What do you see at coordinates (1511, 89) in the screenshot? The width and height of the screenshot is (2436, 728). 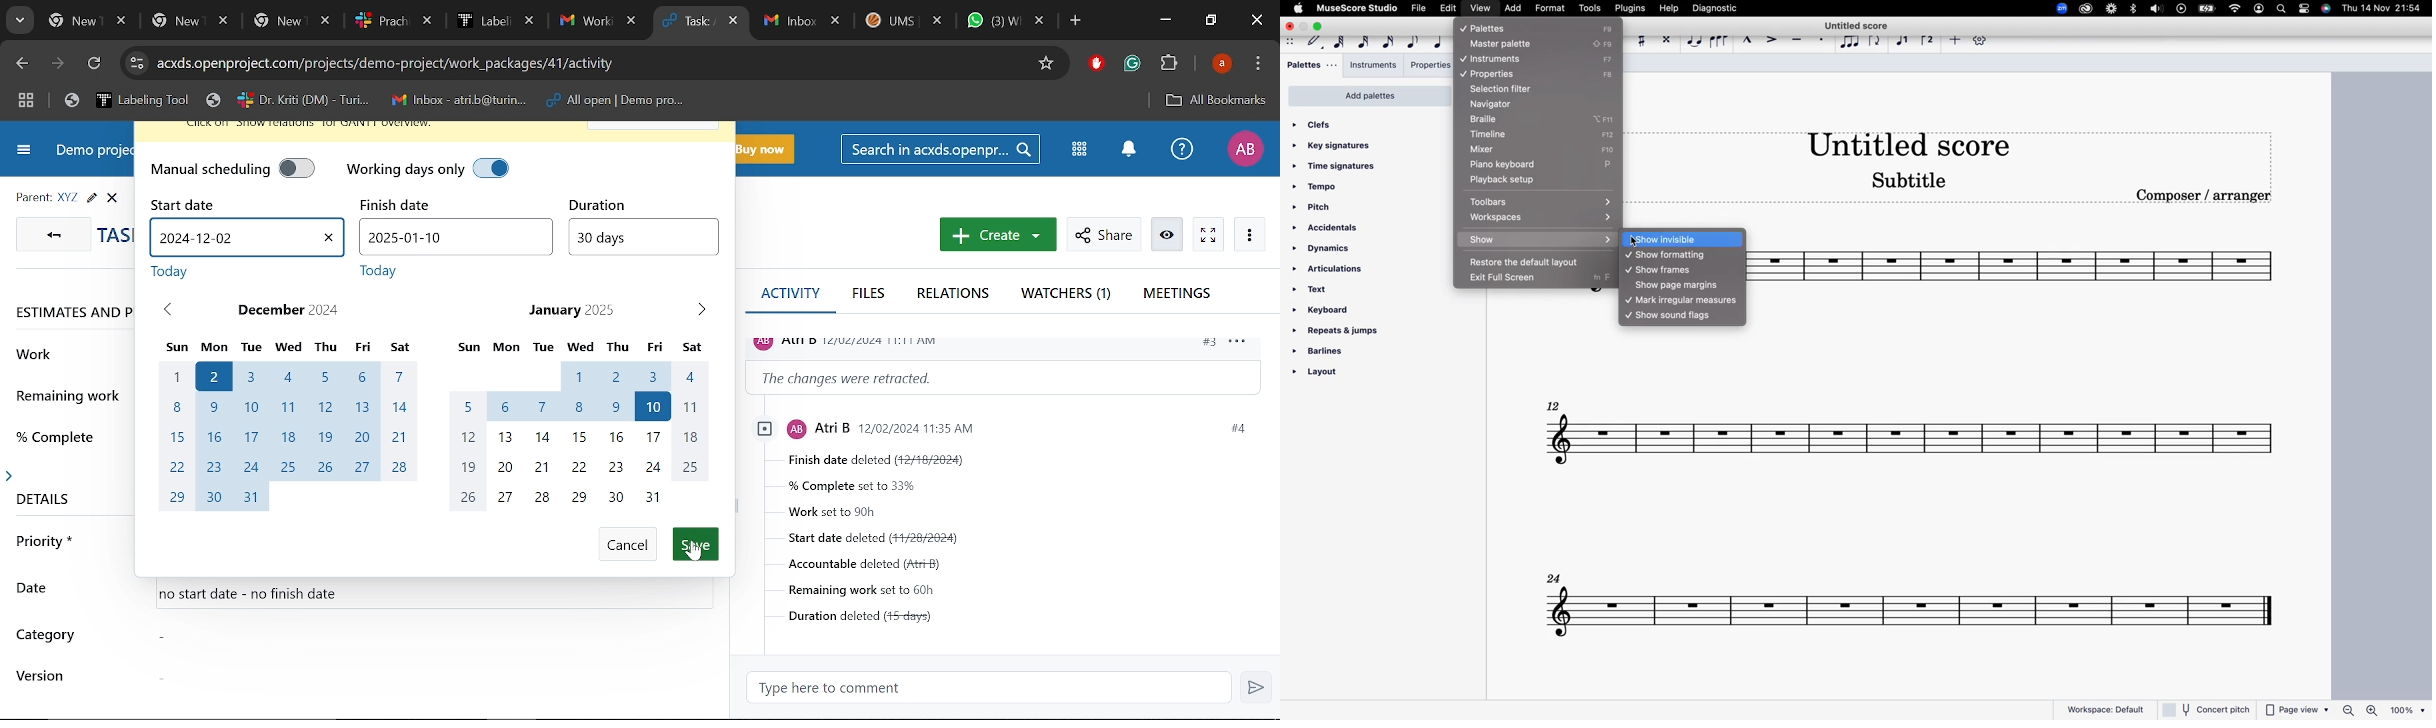 I see `selection filter` at bounding box center [1511, 89].